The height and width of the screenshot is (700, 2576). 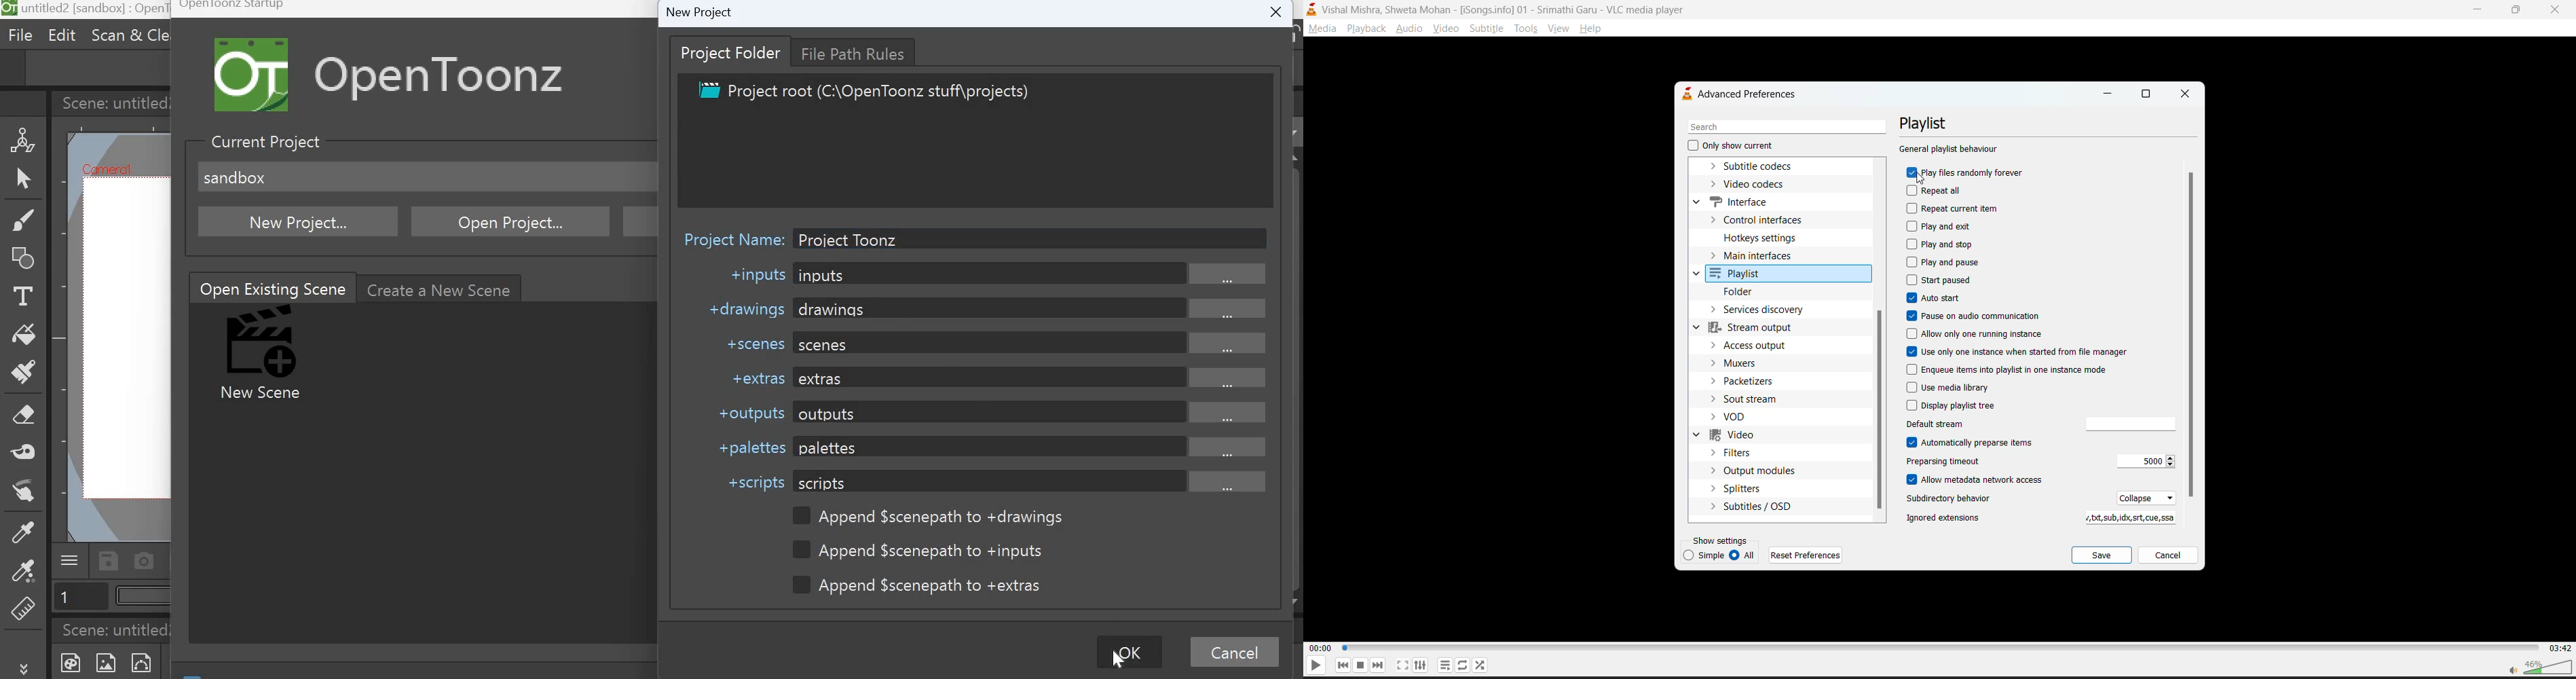 I want to click on +scenes, so click(x=751, y=342).